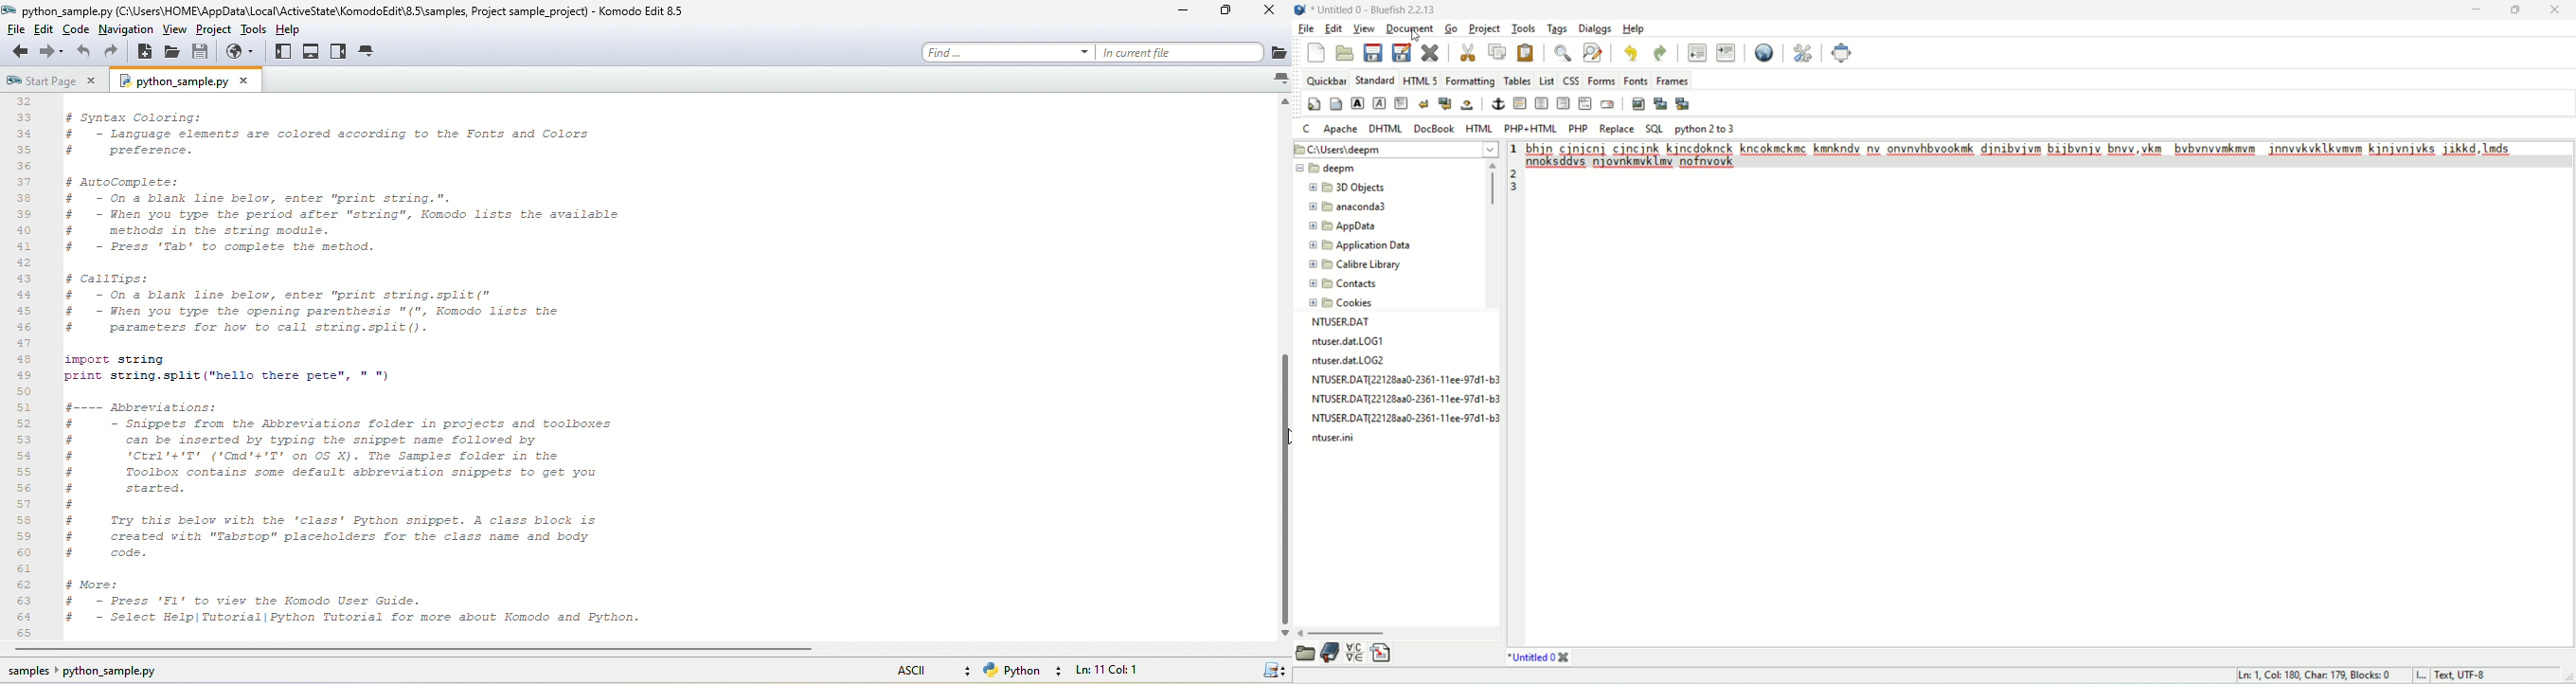  What do you see at coordinates (1410, 27) in the screenshot?
I see `document` at bounding box center [1410, 27].